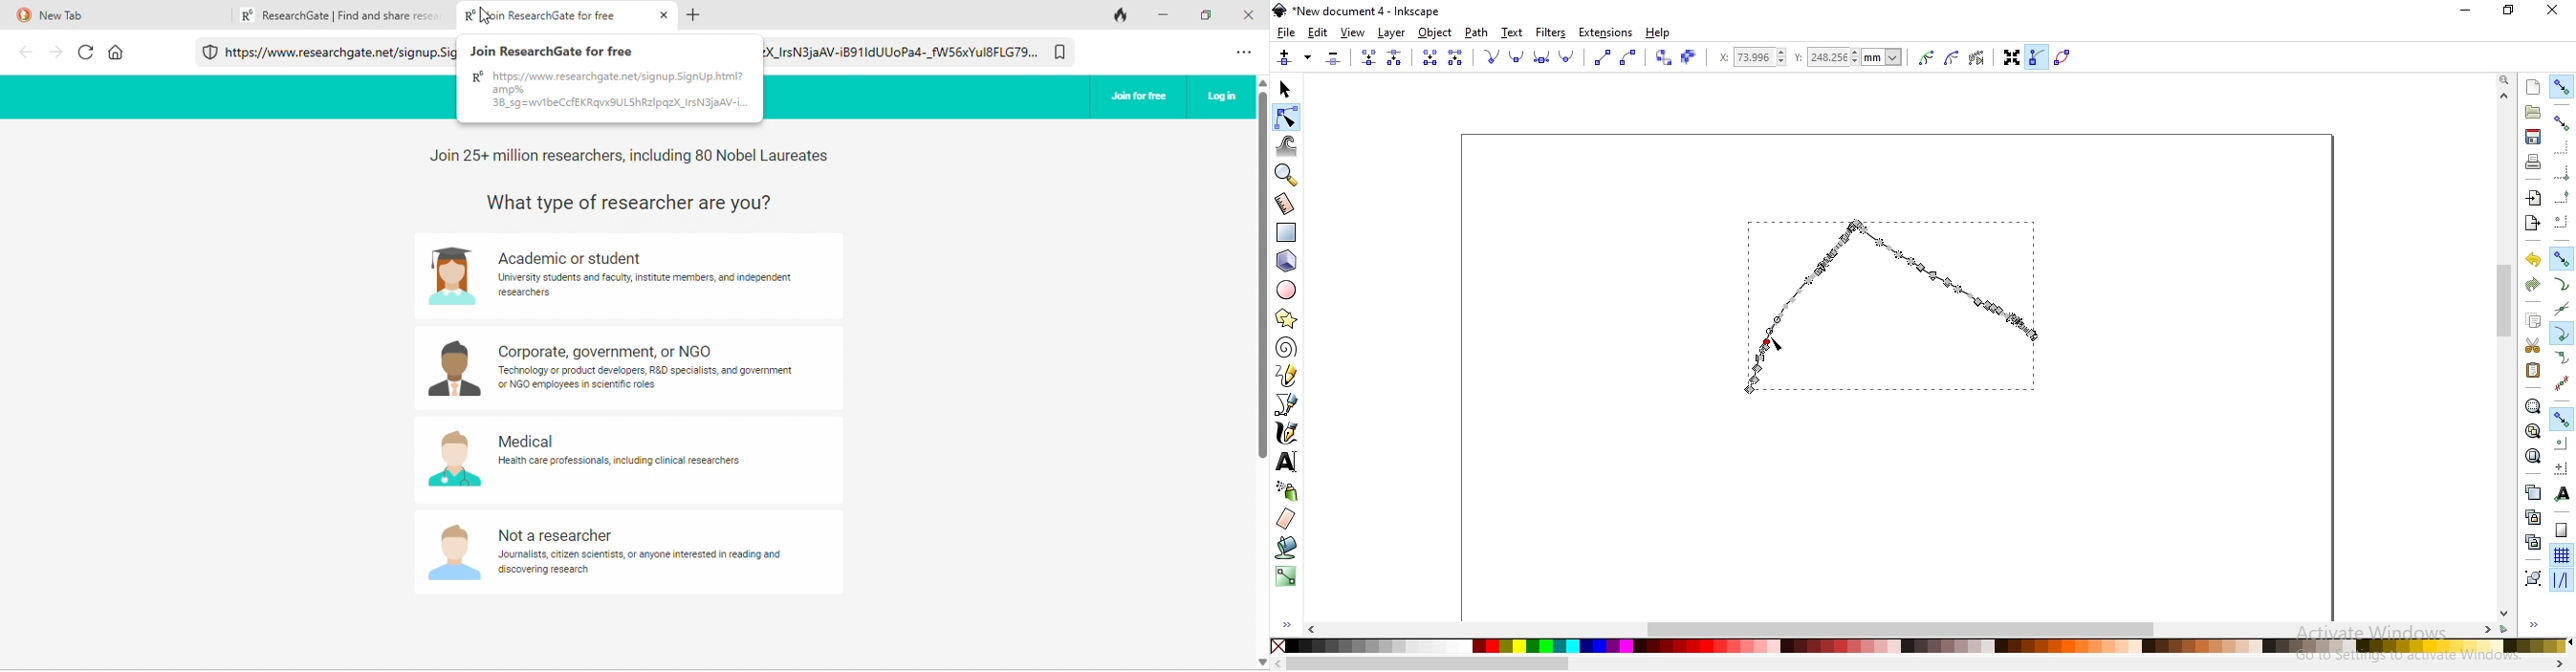 This screenshot has width=2576, height=672. What do you see at coordinates (451, 370) in the screenshot?
I see `Profile pic` at bounding box center [451, 370].